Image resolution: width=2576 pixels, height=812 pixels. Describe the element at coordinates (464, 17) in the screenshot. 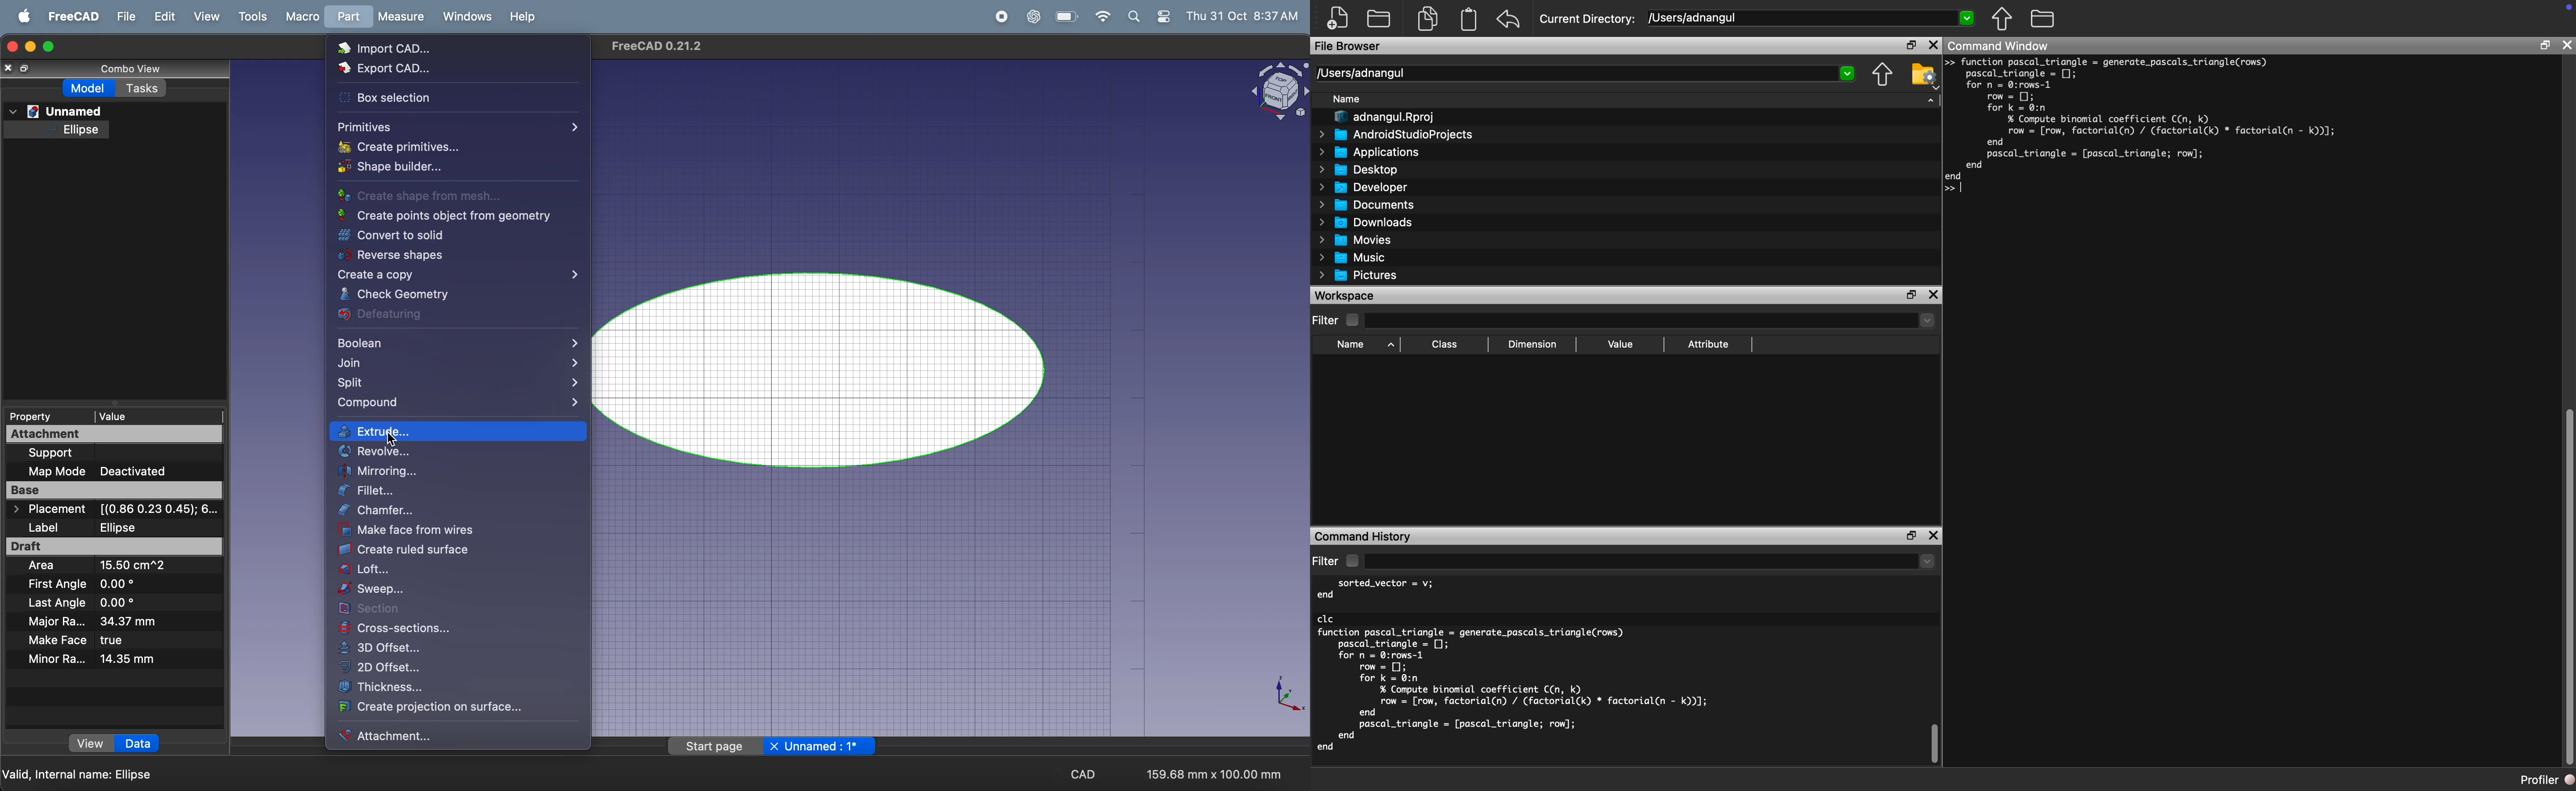

I see `windows` at that location.